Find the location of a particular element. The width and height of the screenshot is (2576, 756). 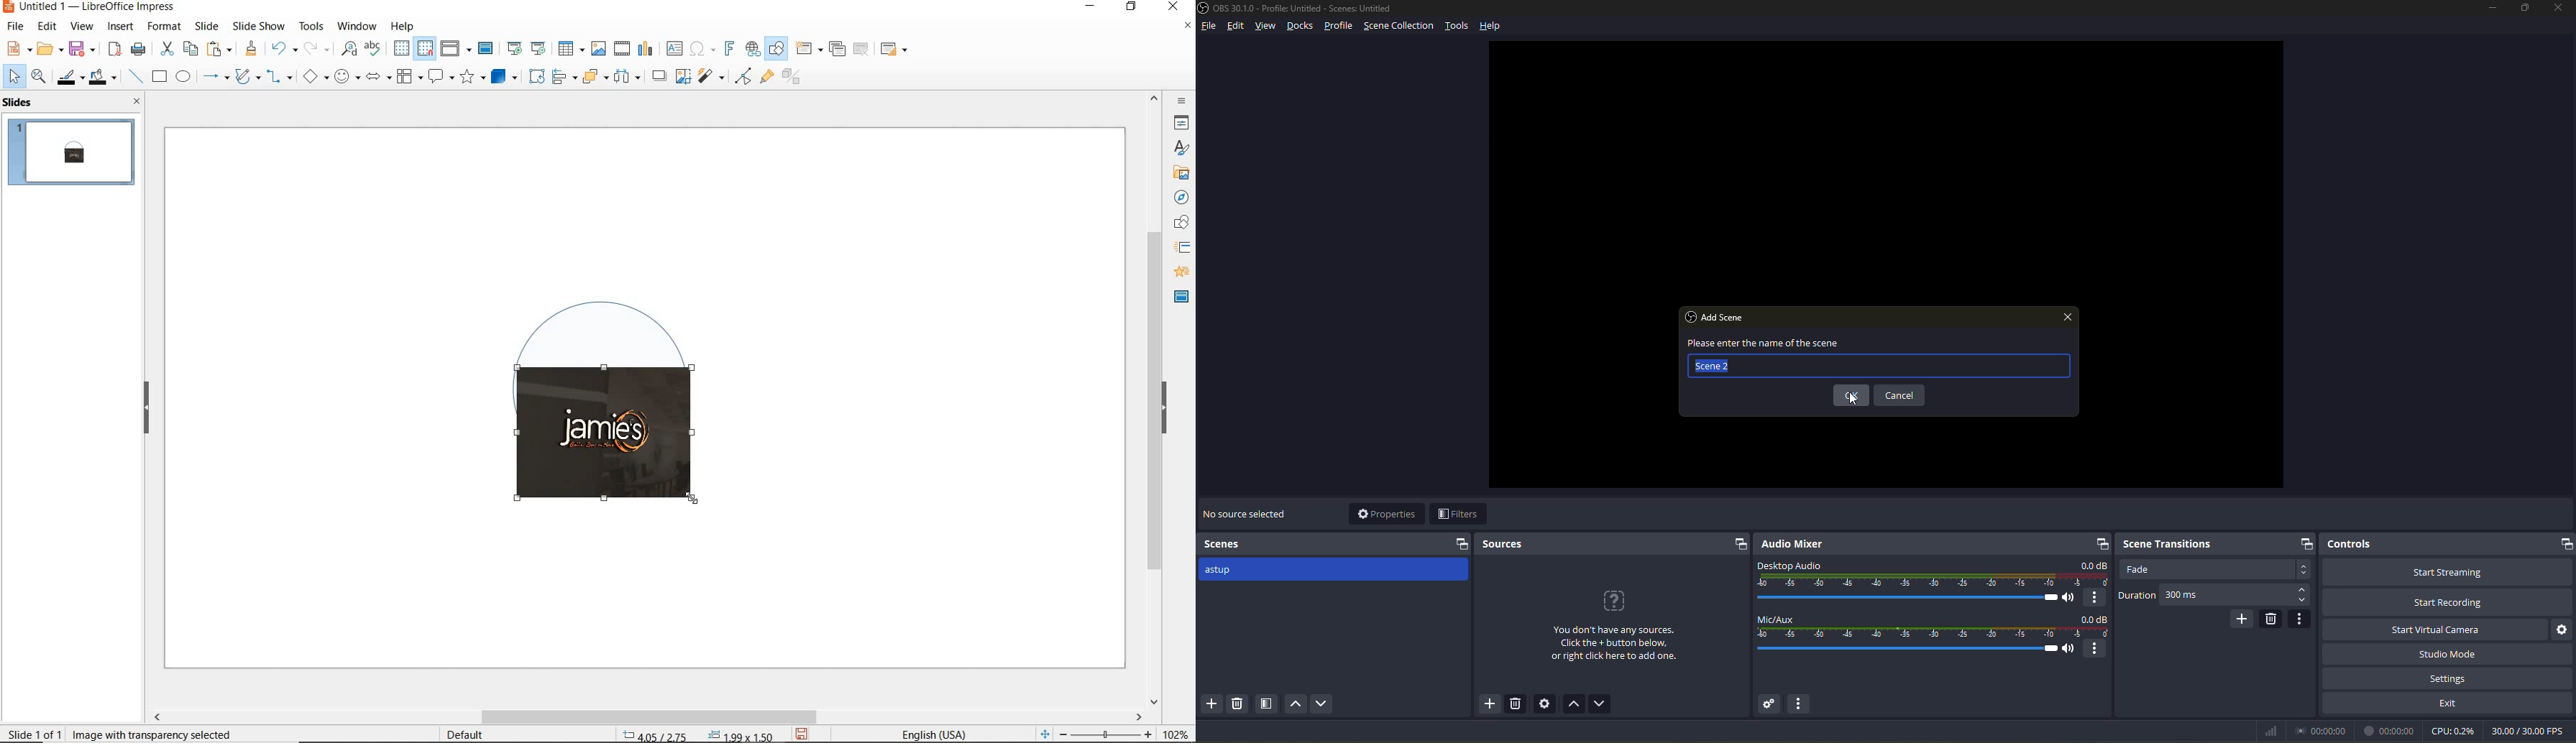

please enter the name of the scene is located at coordinates (1773, 343).